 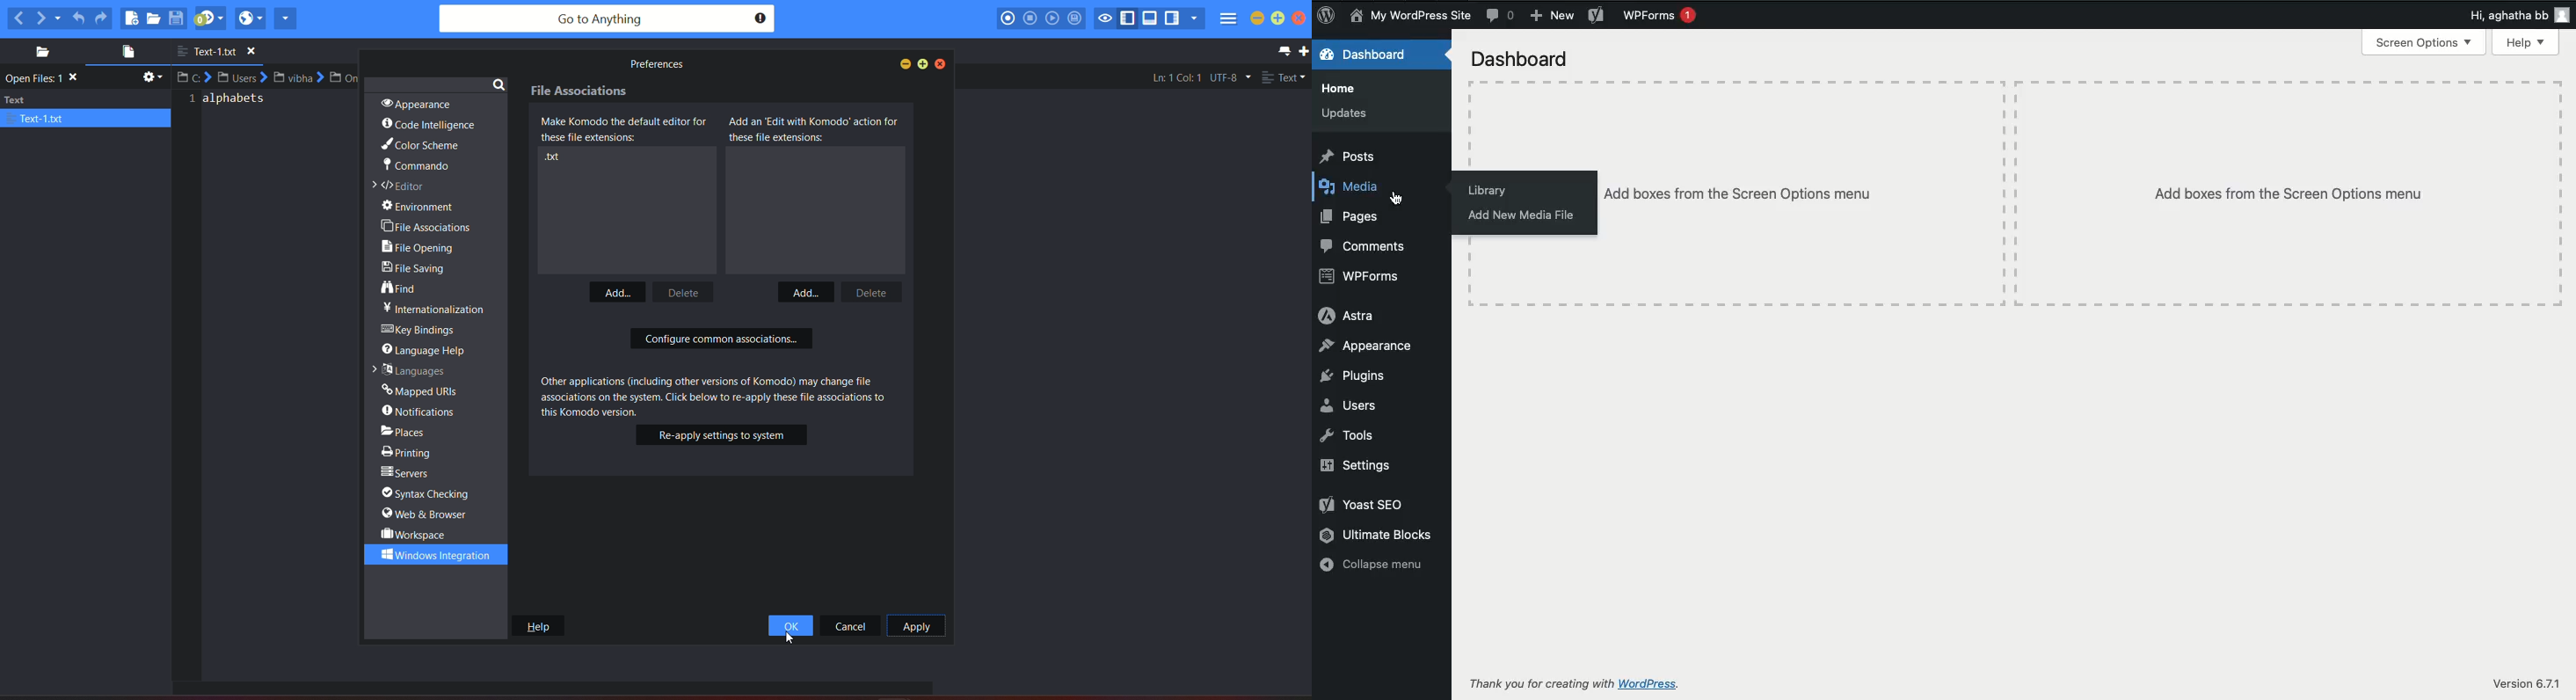 What do you see at coordinates (410, 450) in the screenshot?
I see `printing` at bounding box center [410, 450].